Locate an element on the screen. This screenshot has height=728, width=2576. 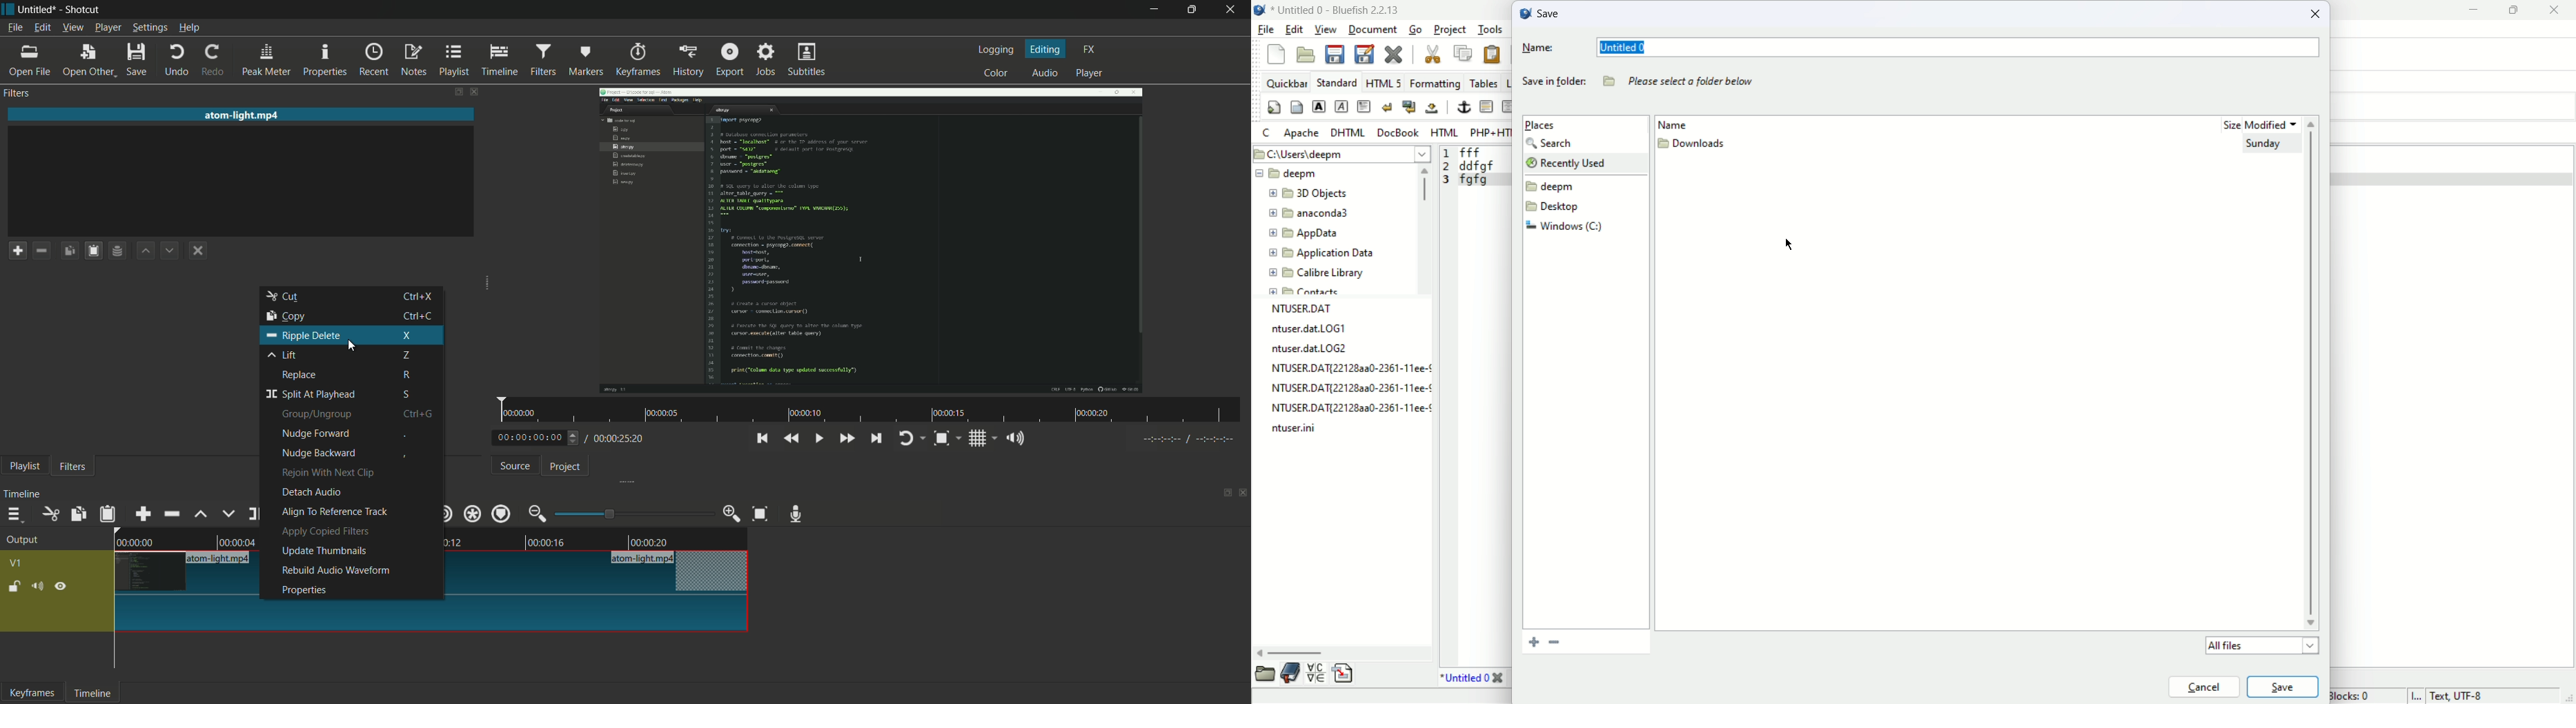
undo is located at coordinates (175, 59).